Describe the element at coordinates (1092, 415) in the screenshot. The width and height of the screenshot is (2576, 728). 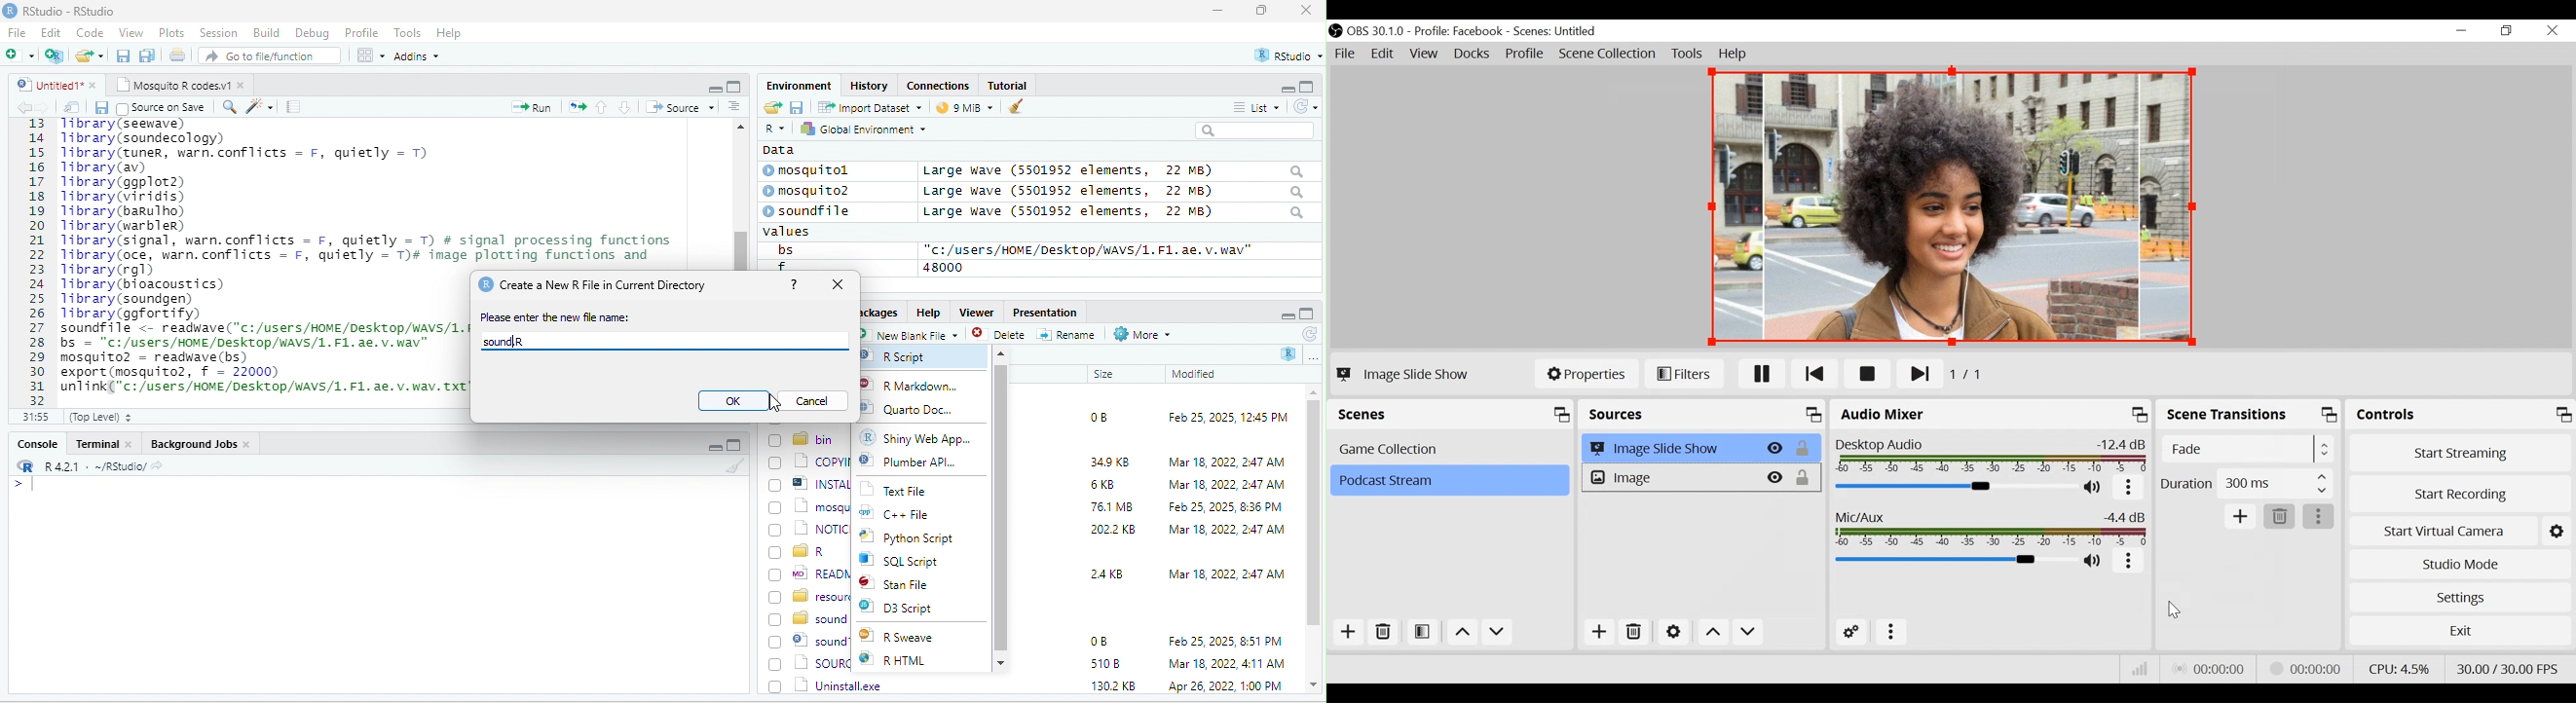
I see `0B` at that location.